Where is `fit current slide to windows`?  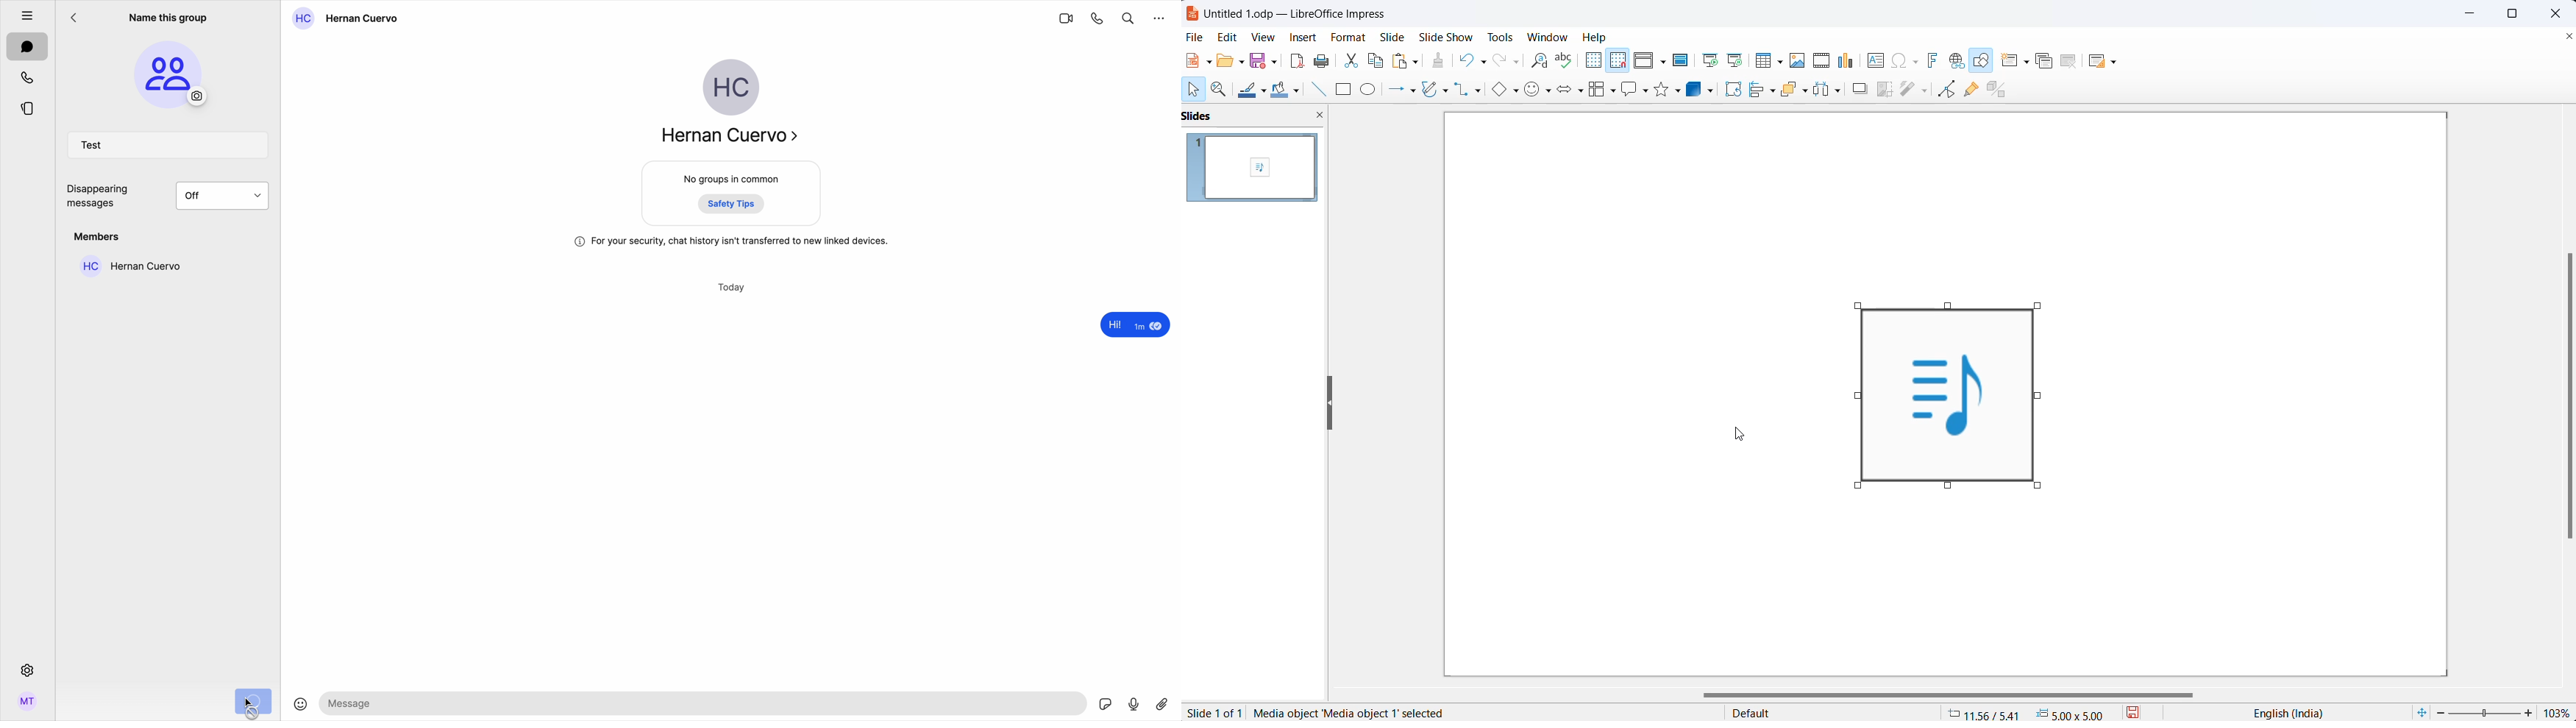 fit current slide to windows is located at coordinates (2422, 711).